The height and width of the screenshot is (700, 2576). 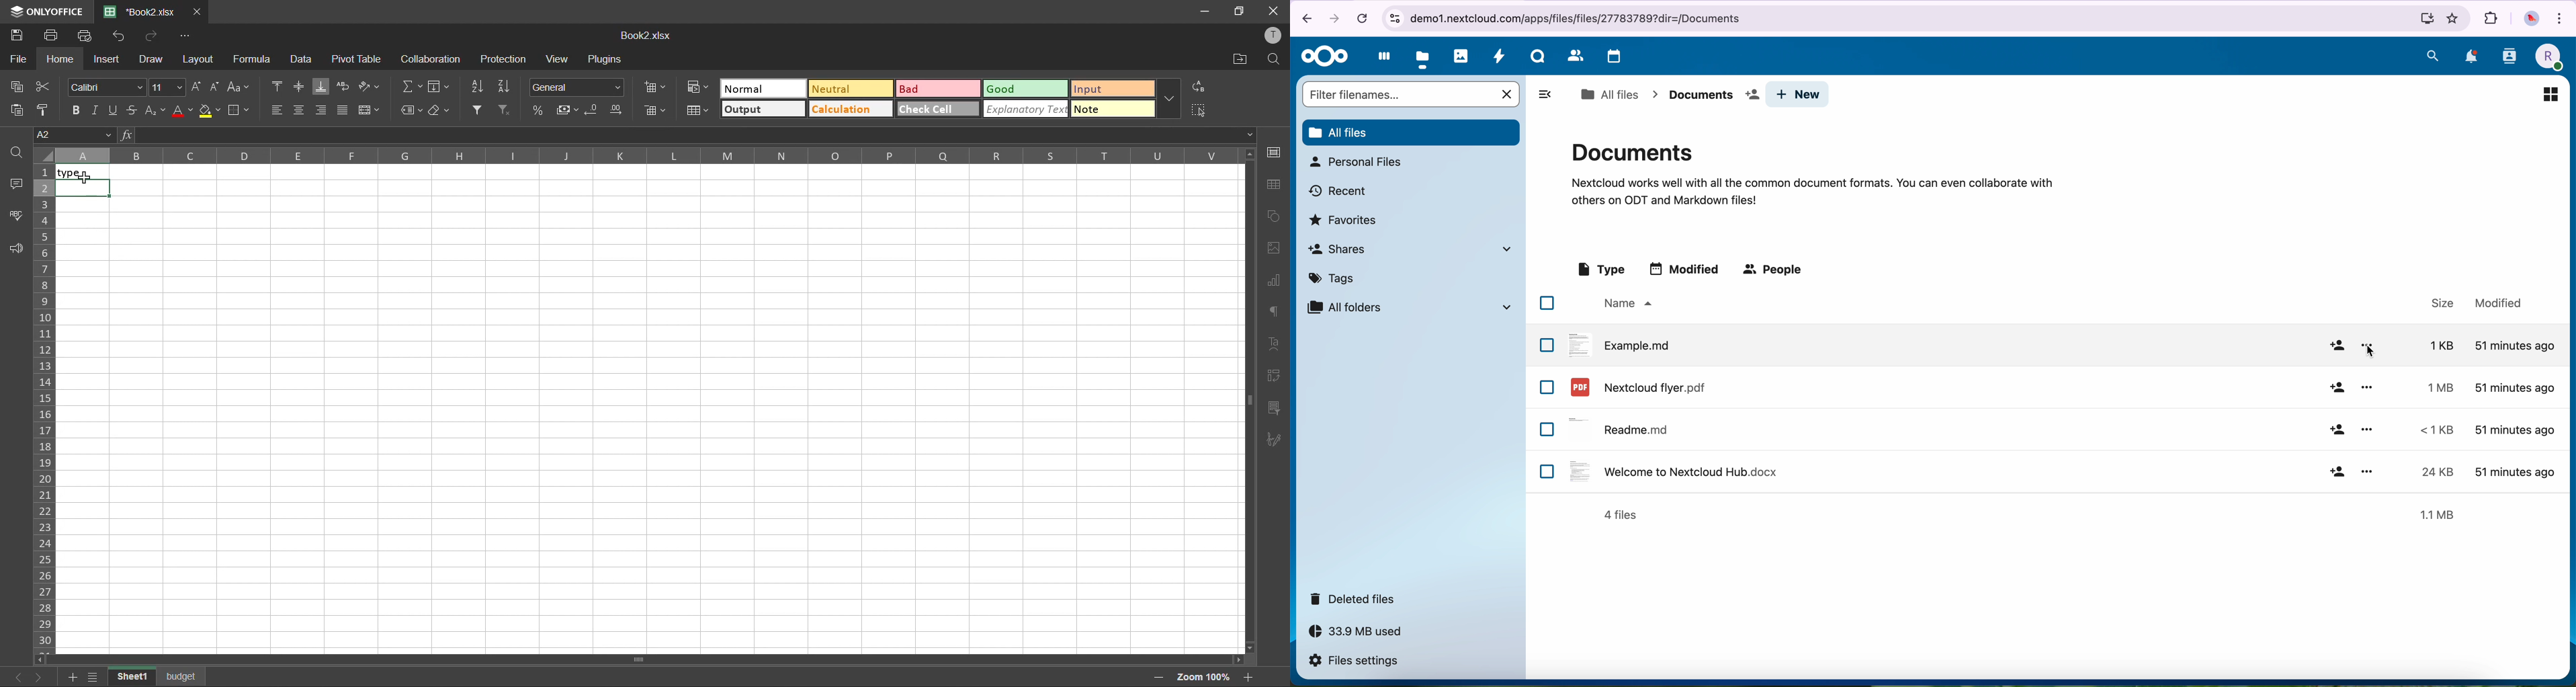 What do you see at coordinates (356, 59) in the screenshot?
I see `pivot table` at bounding box center [356, 59].